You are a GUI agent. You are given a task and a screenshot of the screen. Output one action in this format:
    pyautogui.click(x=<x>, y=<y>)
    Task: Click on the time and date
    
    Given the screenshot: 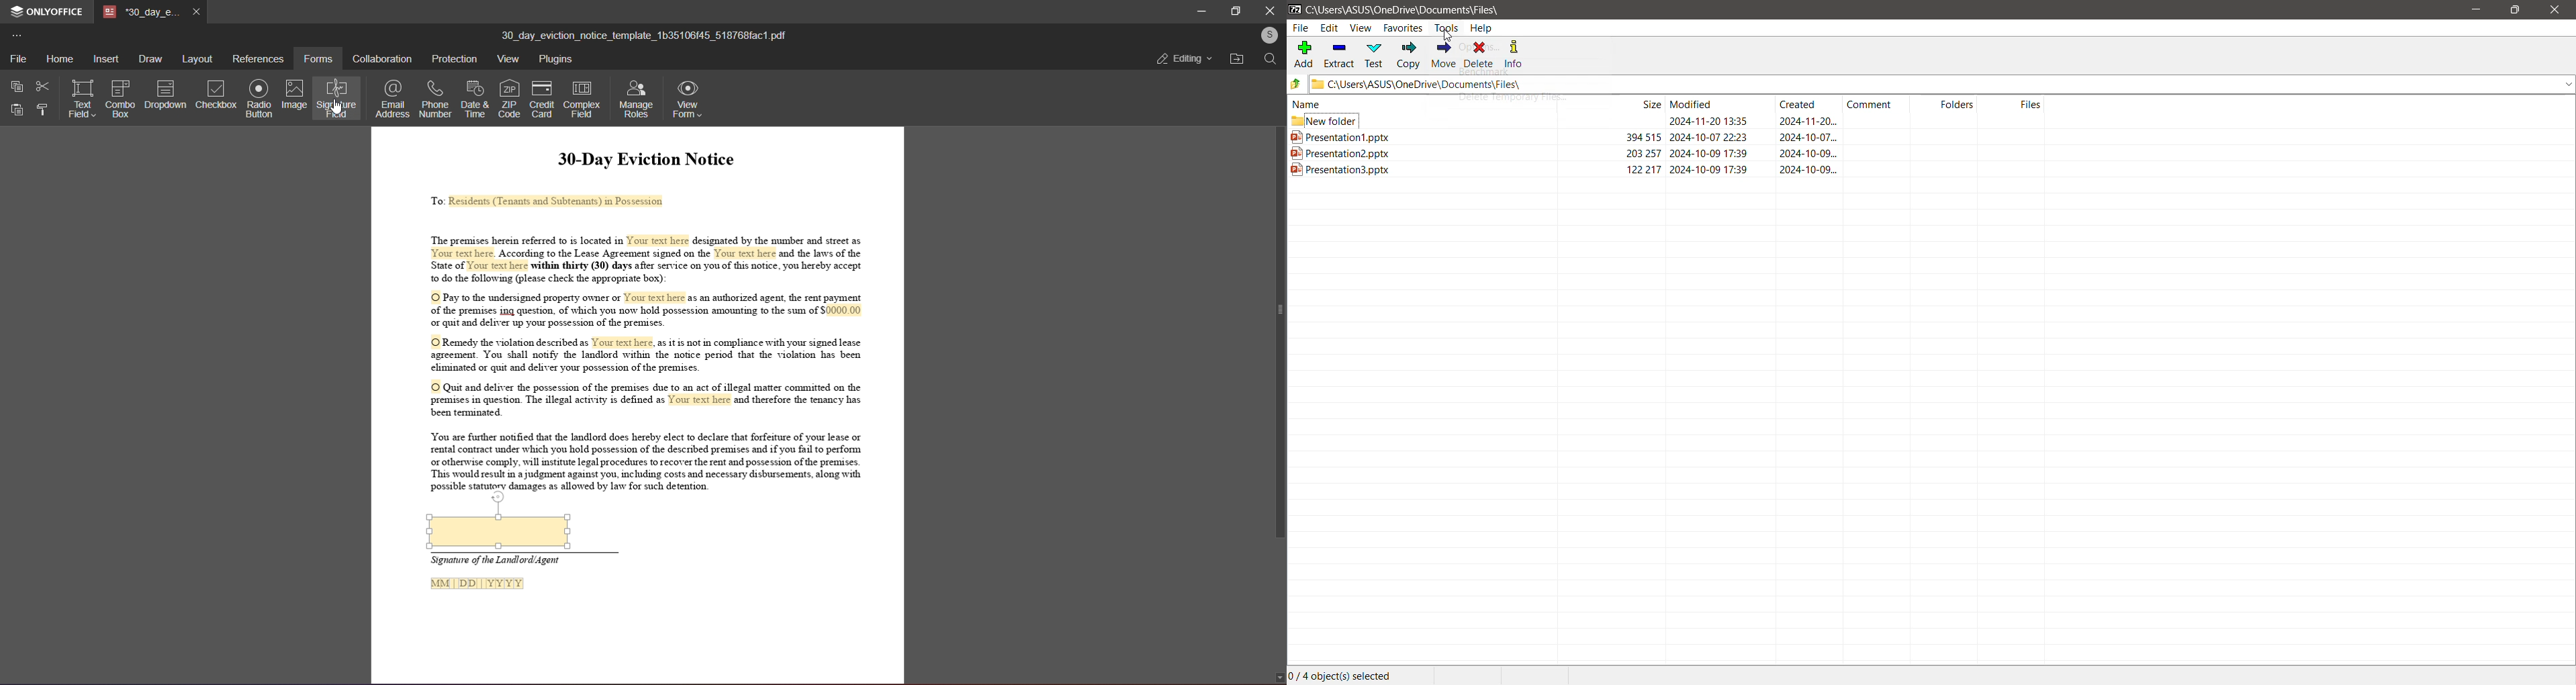 What is the action you would take?
    pyautogui.click(x=473, y=97)
    